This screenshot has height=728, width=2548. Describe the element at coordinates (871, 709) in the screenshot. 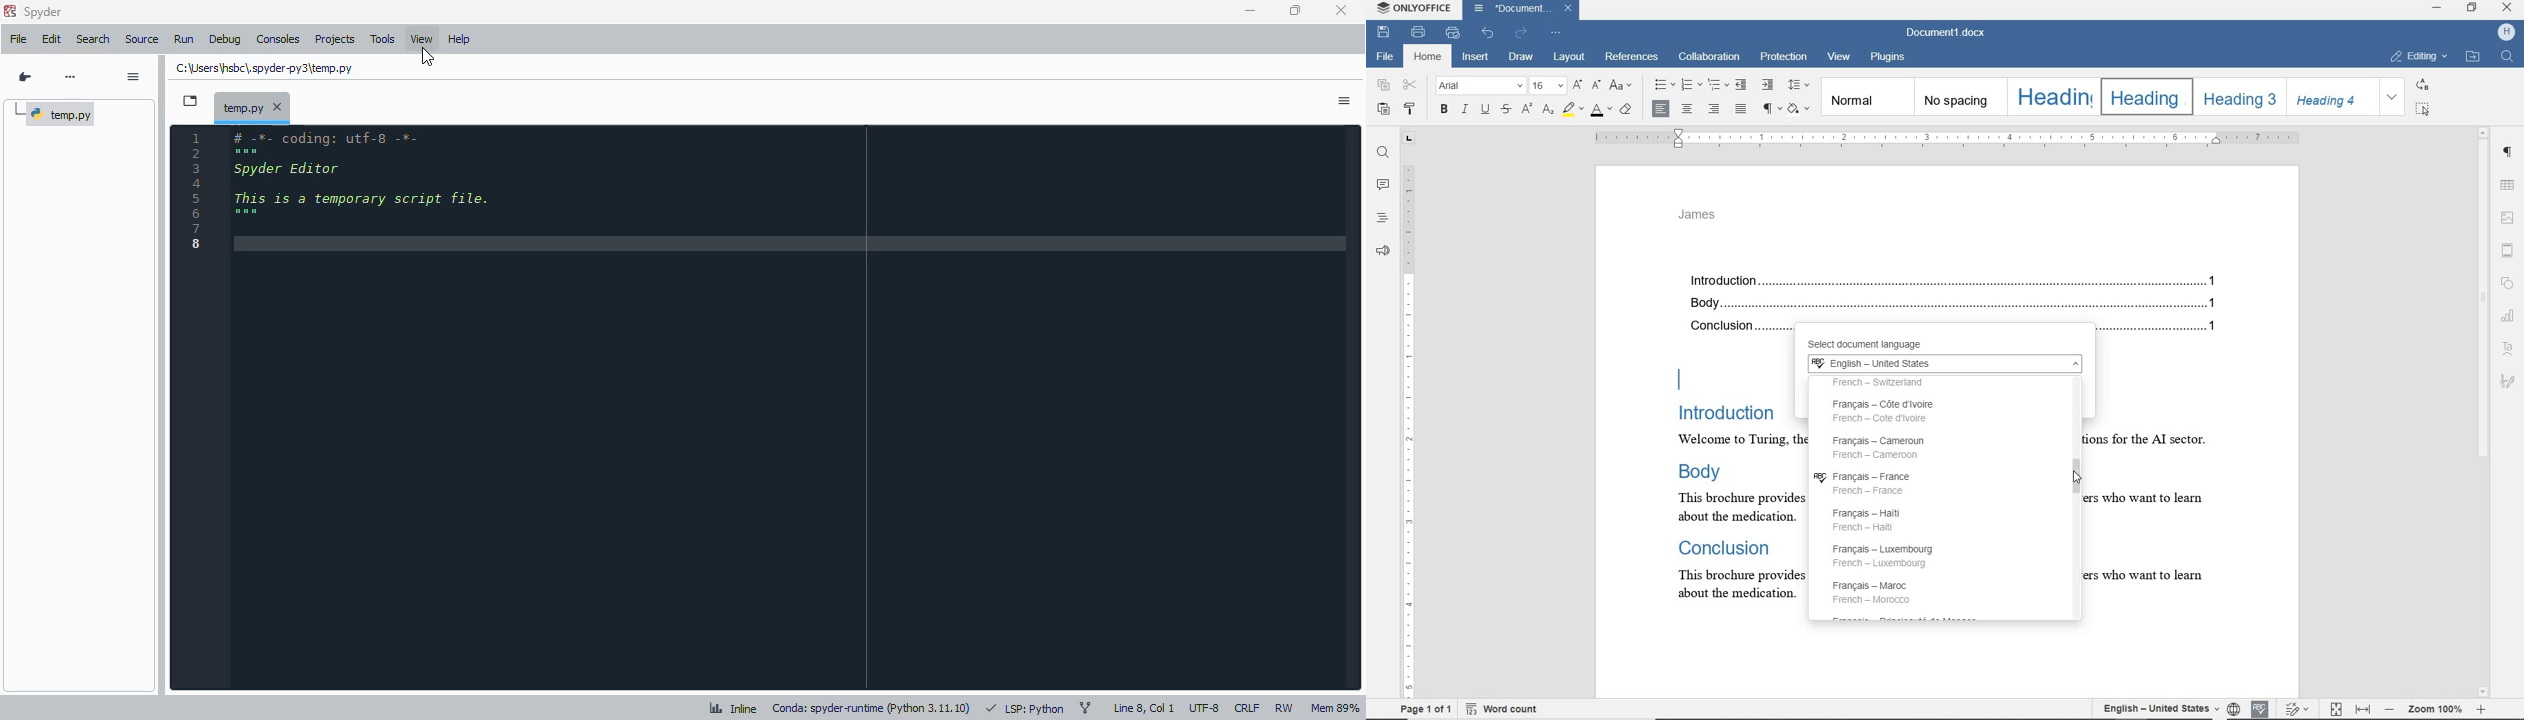

I see `conda: spyder-runtime (python 3. 11. 10)` at that location.